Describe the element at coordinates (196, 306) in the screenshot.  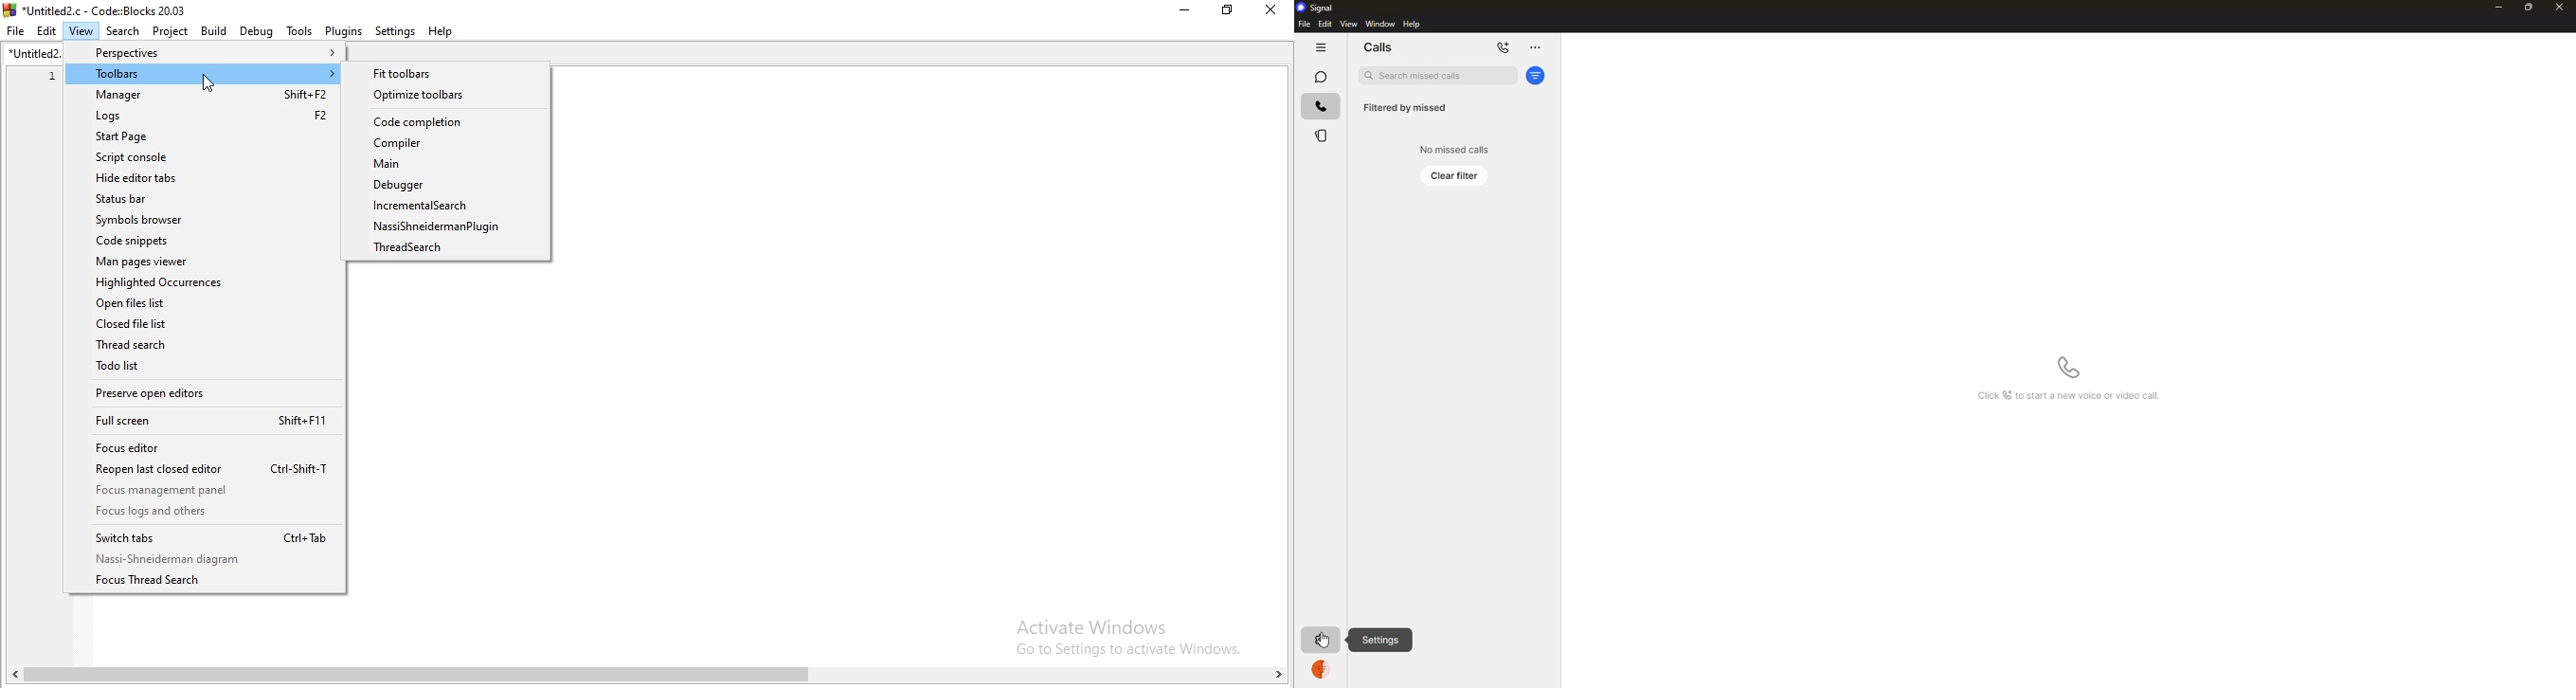
I see `Open files list` at that location.